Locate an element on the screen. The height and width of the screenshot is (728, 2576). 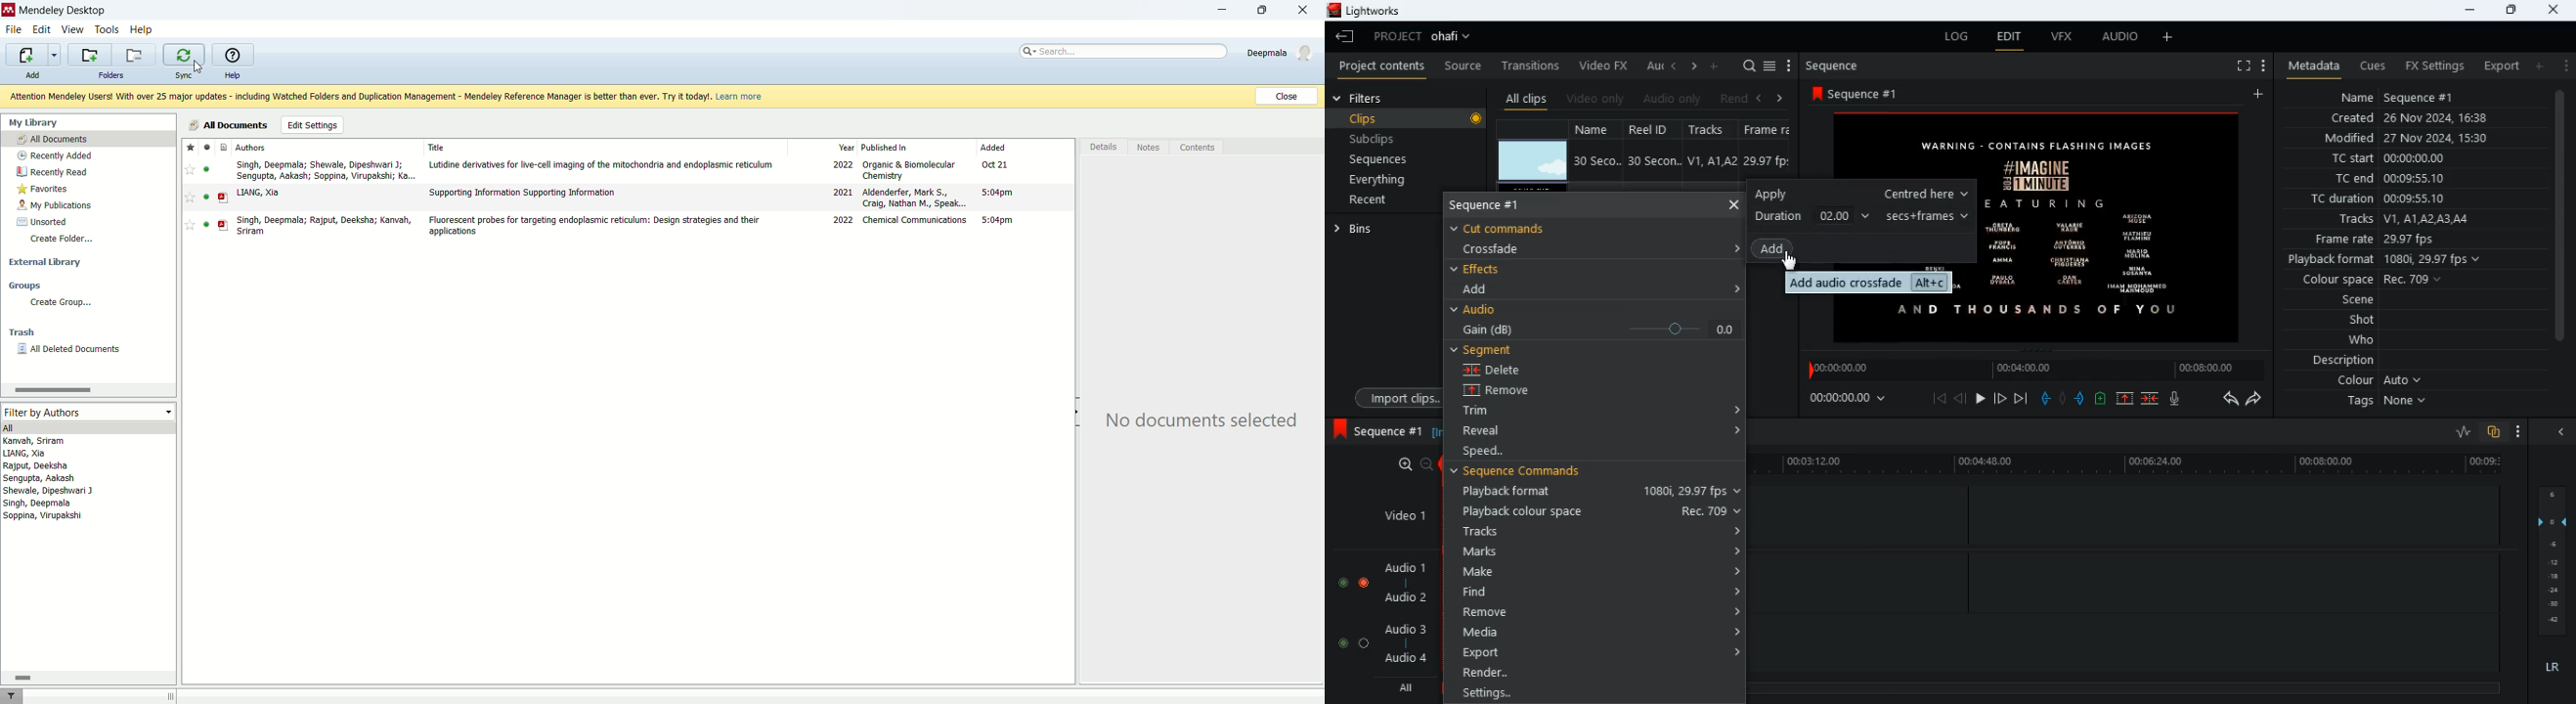
more is located at coordinates (2564, 65).